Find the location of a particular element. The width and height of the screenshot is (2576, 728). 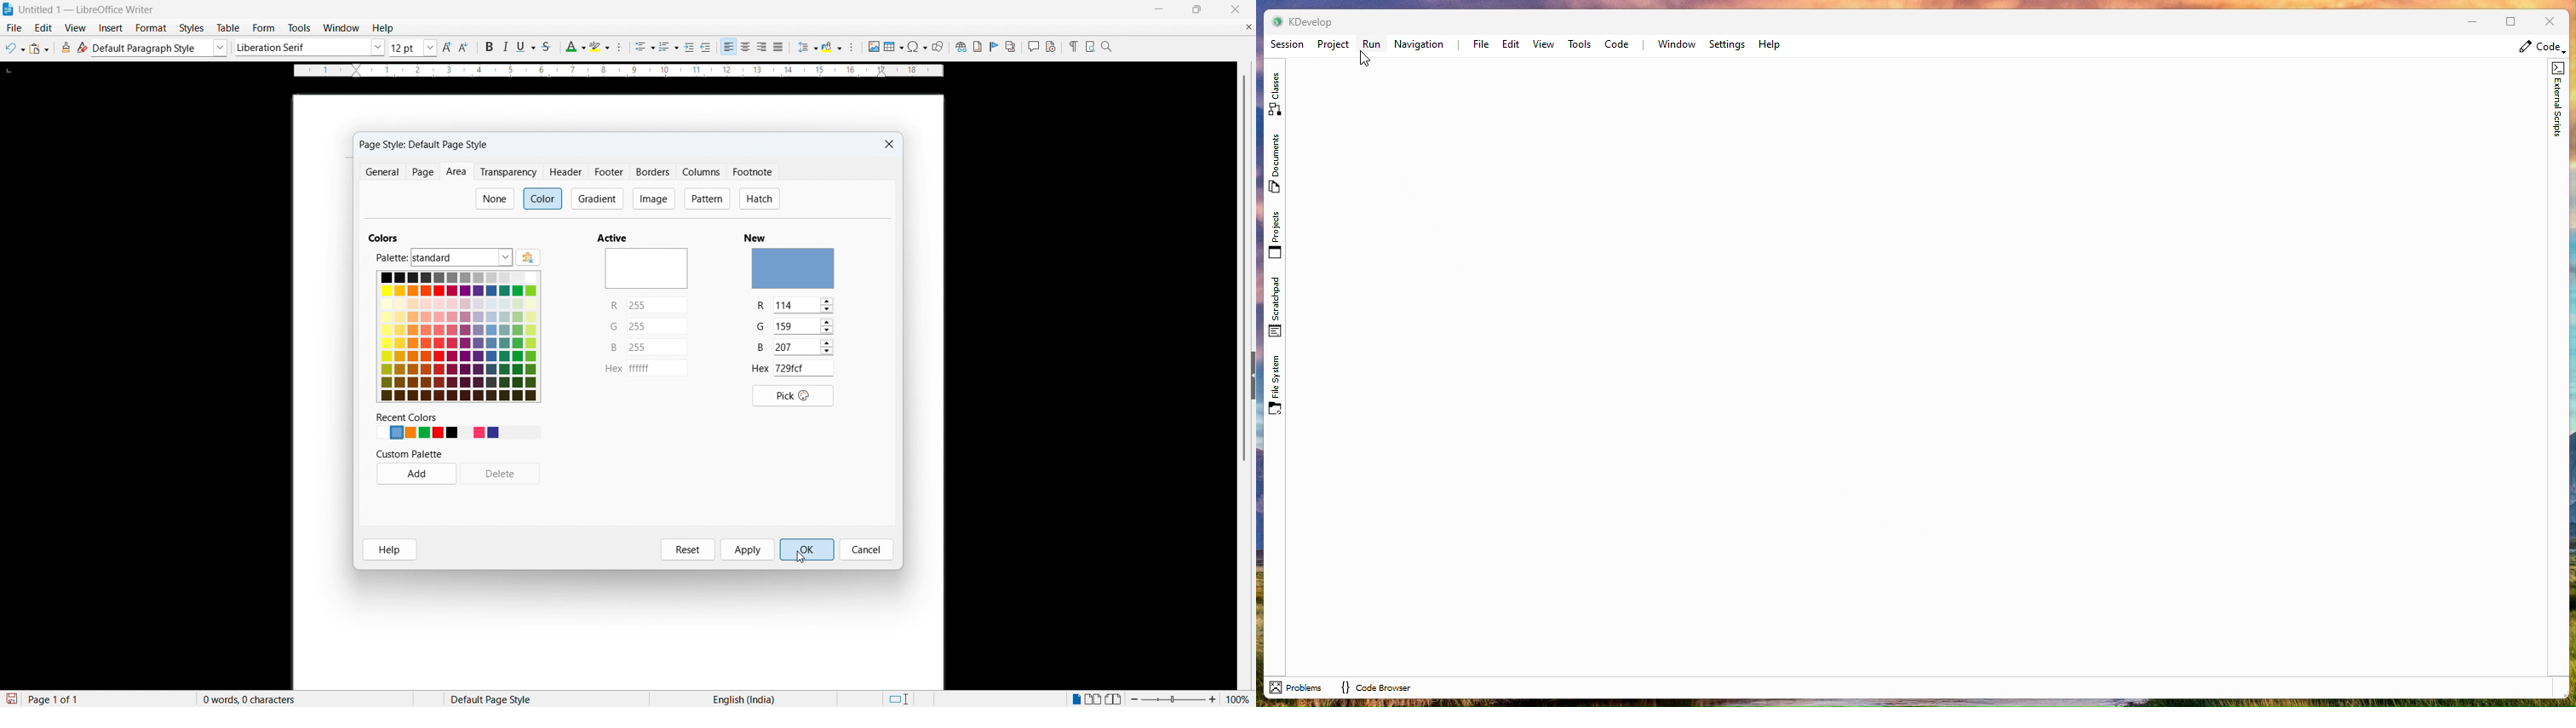

Tools  is located at coordinates (298, 28).